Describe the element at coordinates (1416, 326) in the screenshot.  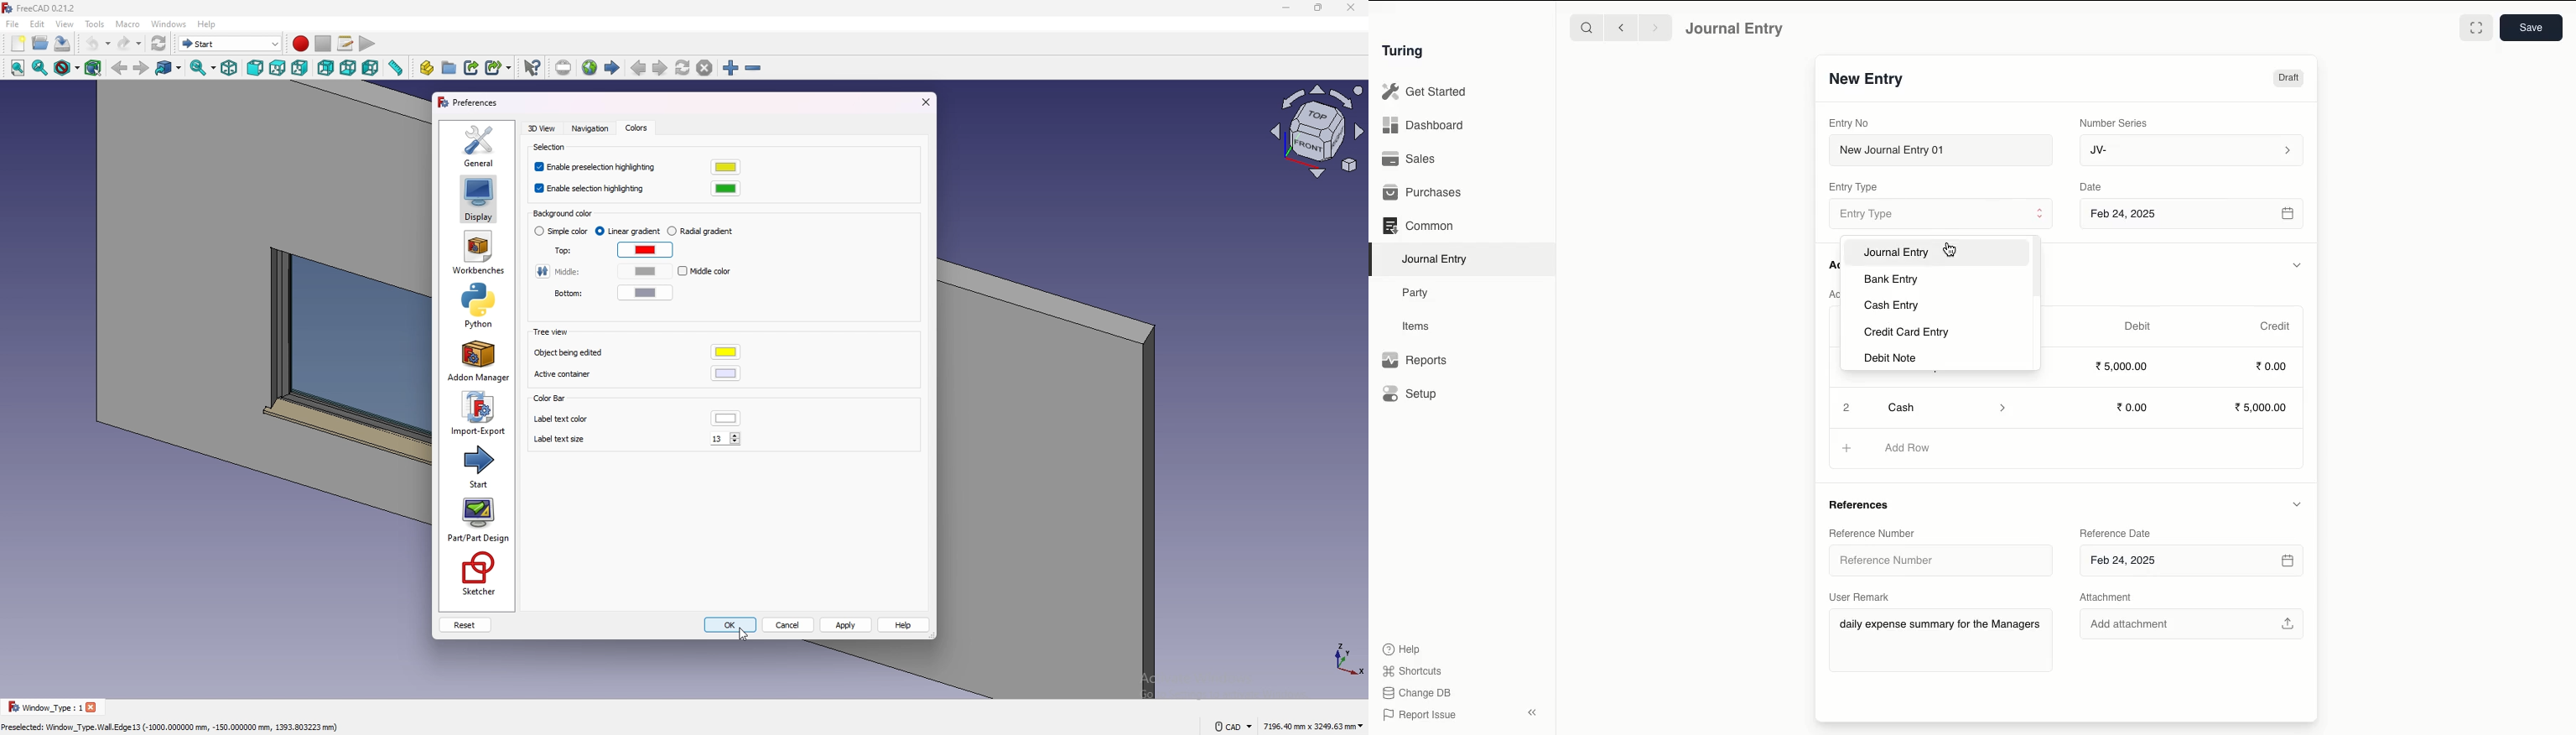
I see `Items` at that location.